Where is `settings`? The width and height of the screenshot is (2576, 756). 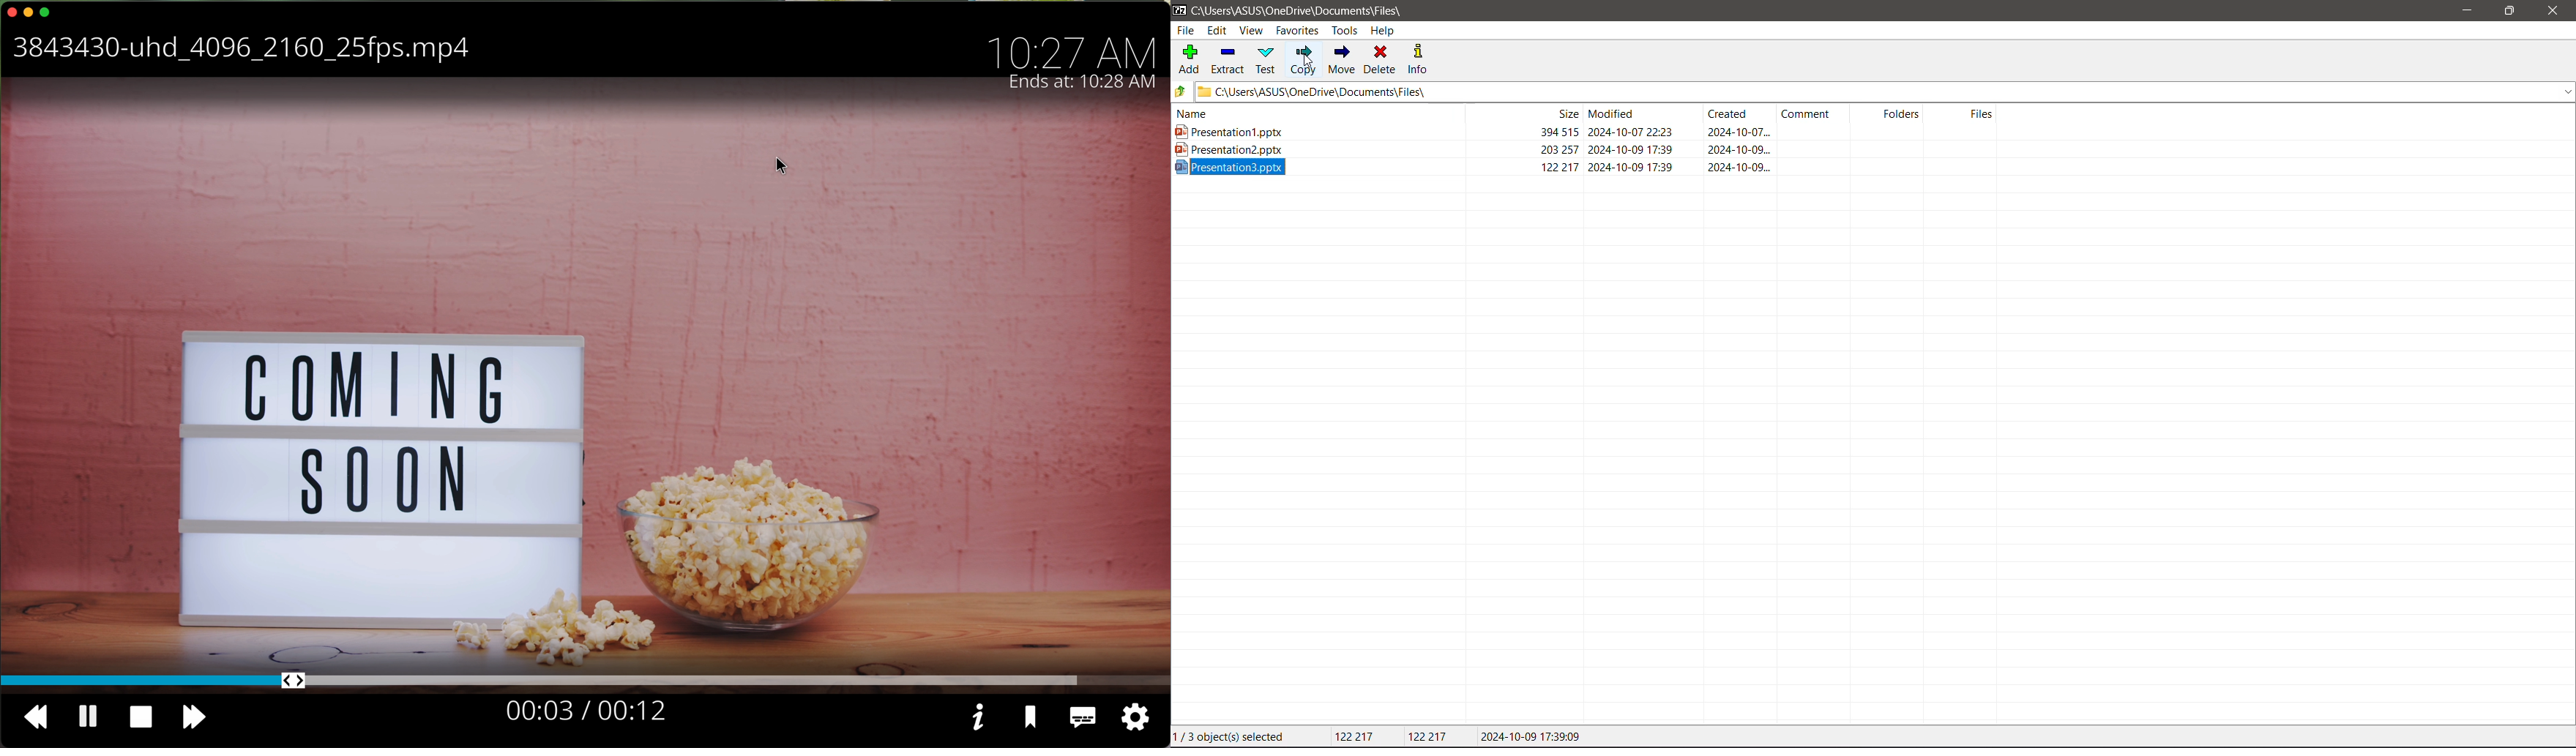 settings is located at coordinates (1137, 717).